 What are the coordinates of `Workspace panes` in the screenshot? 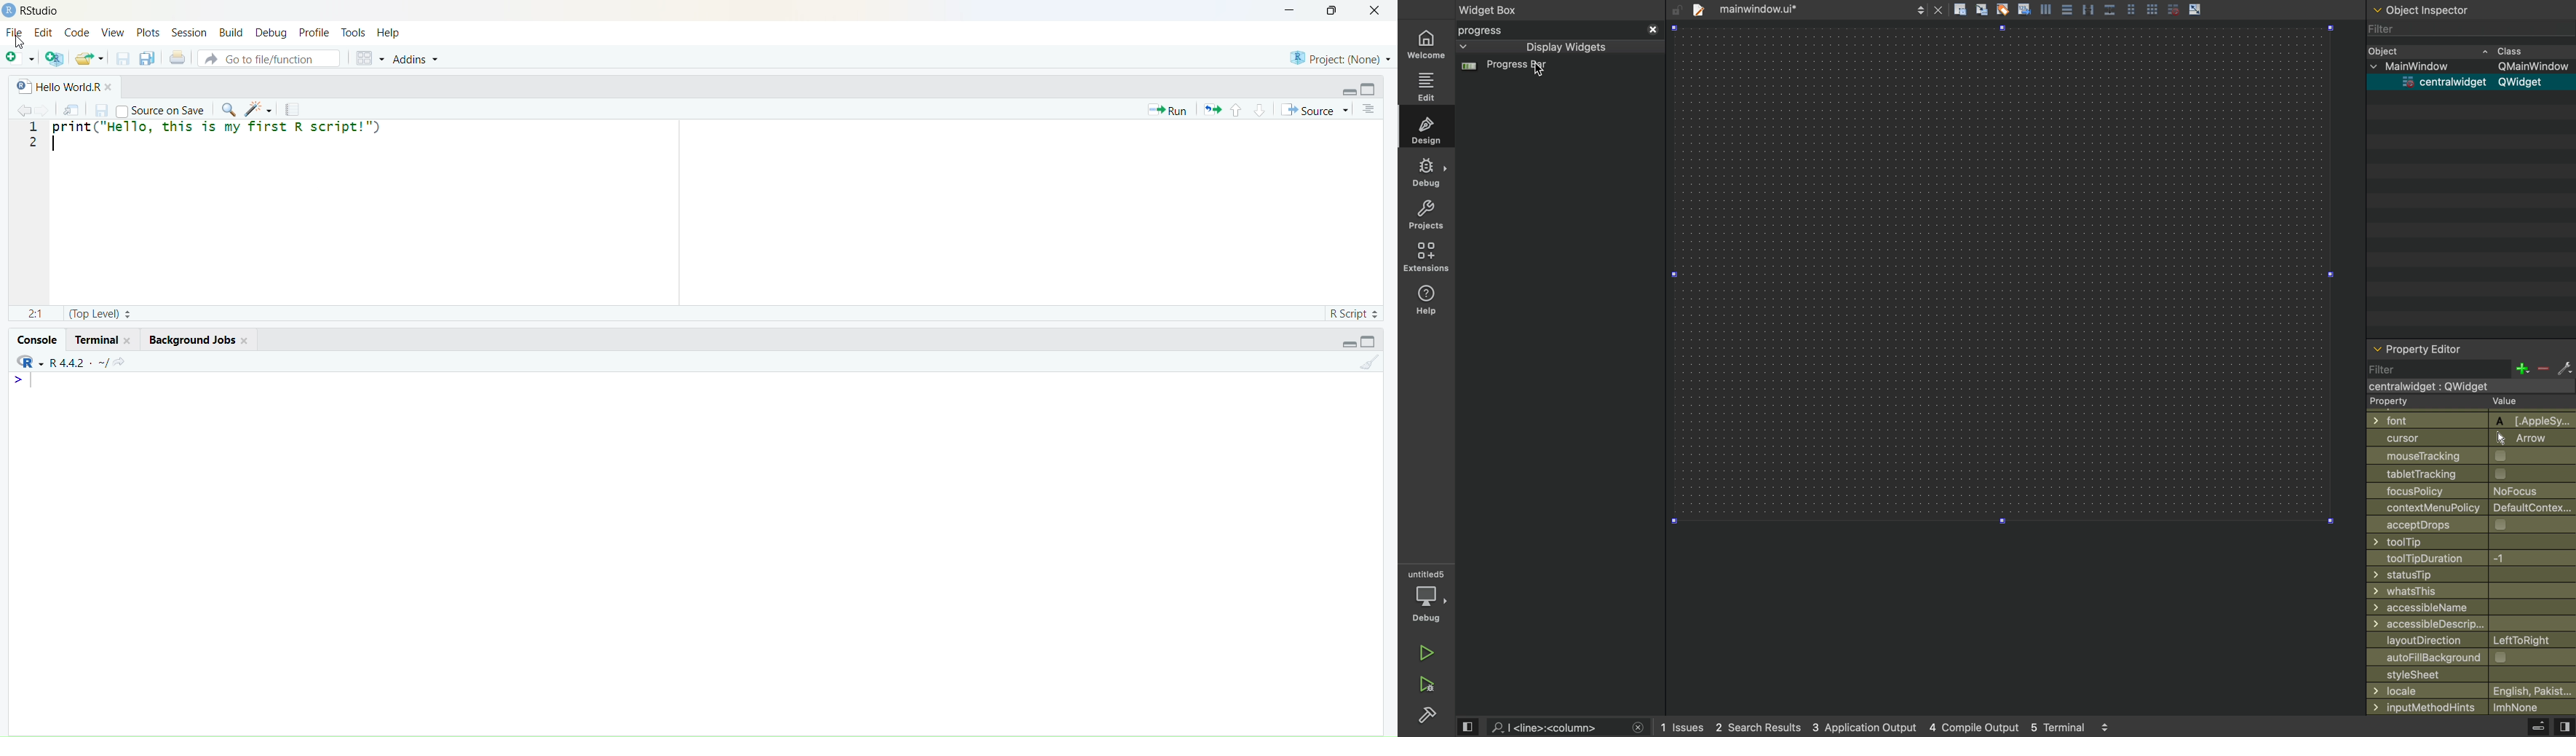 It's located at (368, 58).